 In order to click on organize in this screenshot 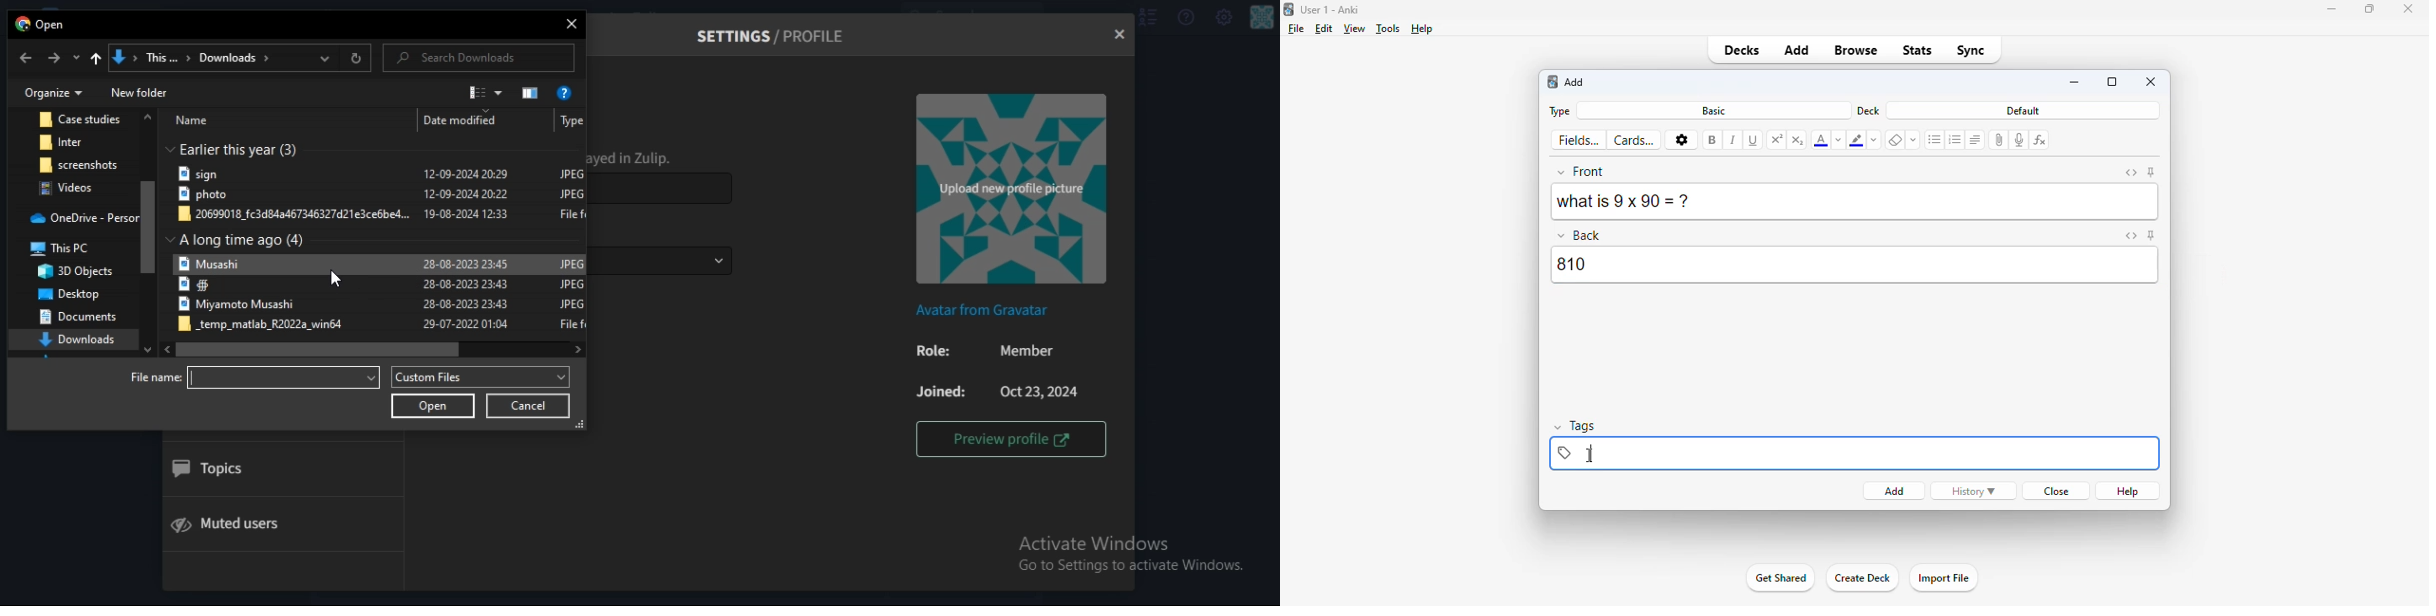, I will do `click(55, 92)`.